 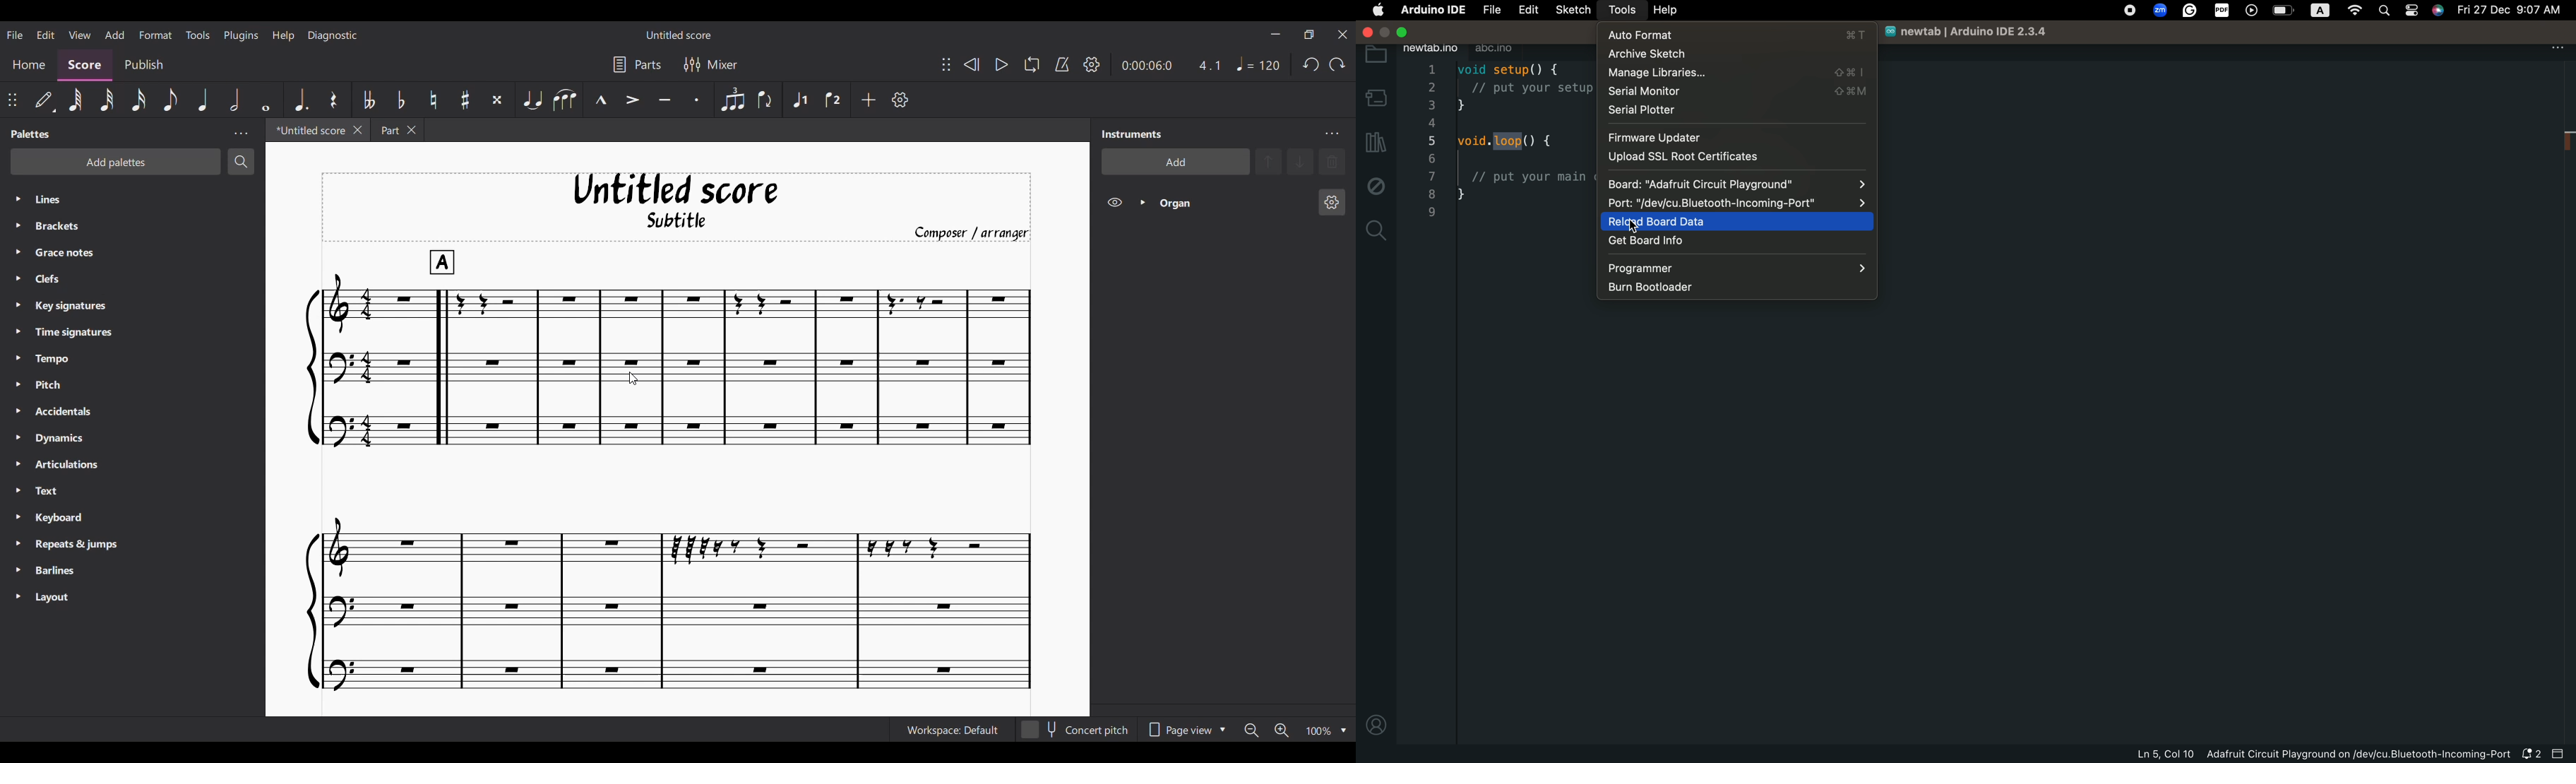 What do you see at coordinates (80, 34) in the screenshot?
I see `View menu` at bounding box center [80, 34].